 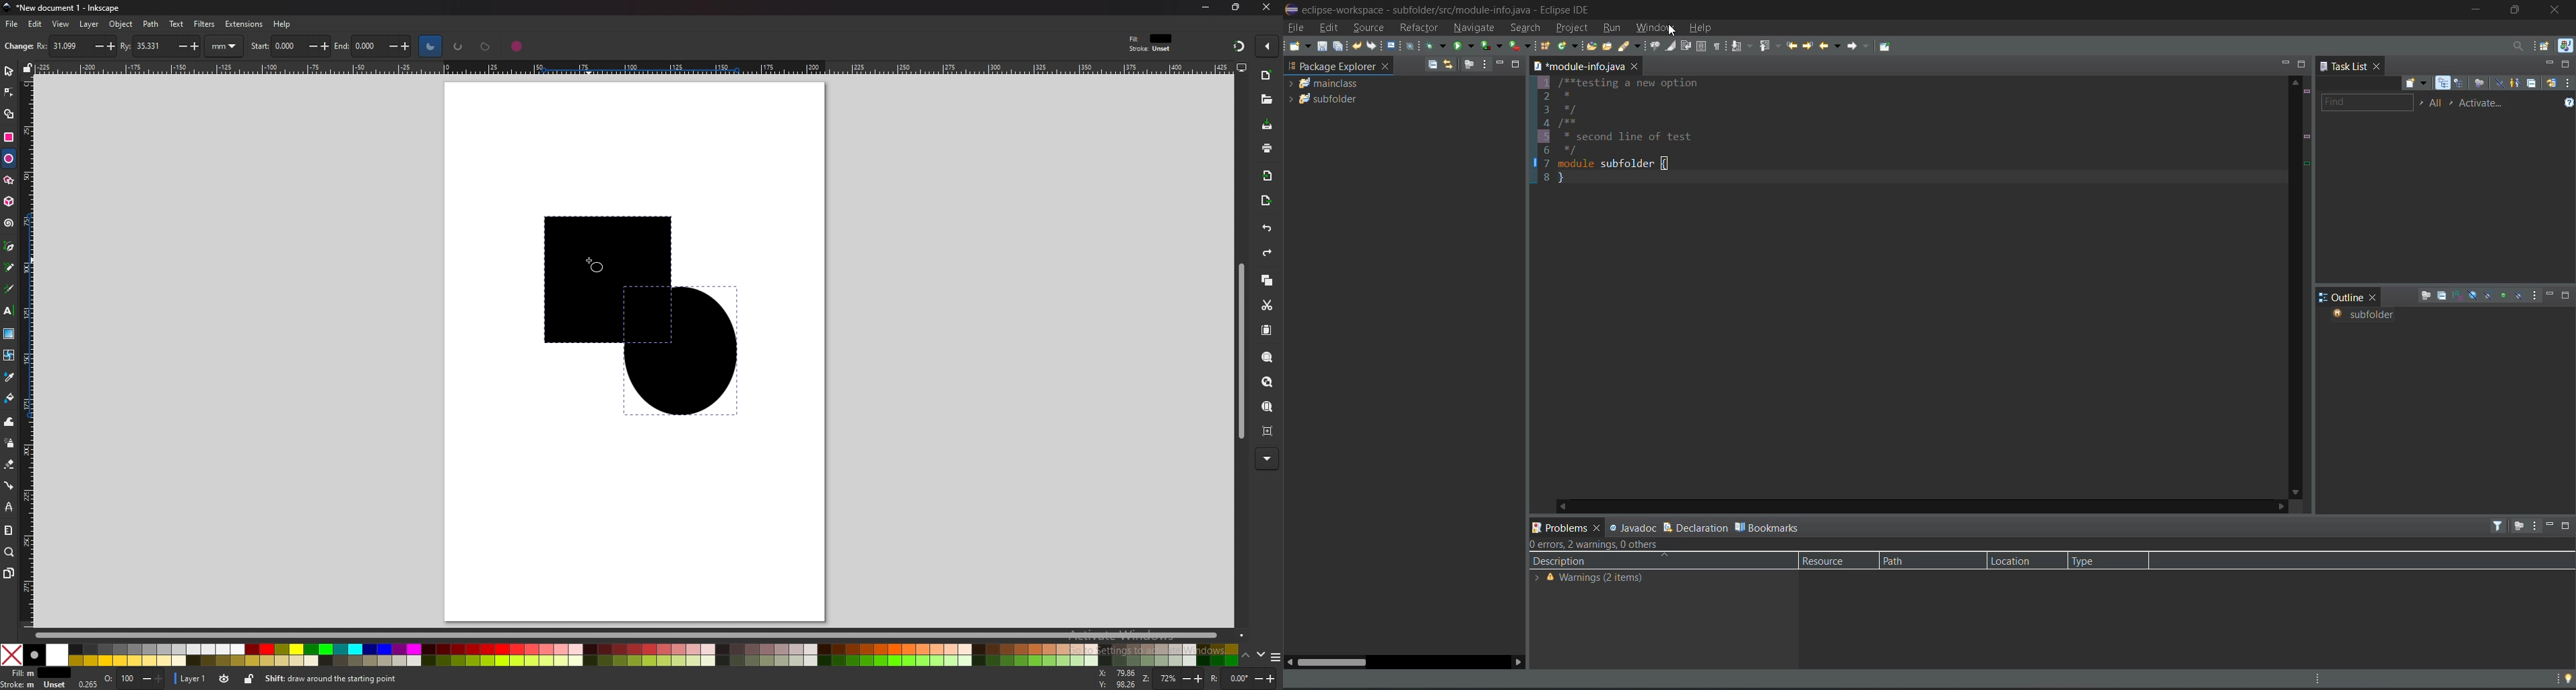 I want to click on mesh, so click(x=9, y=354).